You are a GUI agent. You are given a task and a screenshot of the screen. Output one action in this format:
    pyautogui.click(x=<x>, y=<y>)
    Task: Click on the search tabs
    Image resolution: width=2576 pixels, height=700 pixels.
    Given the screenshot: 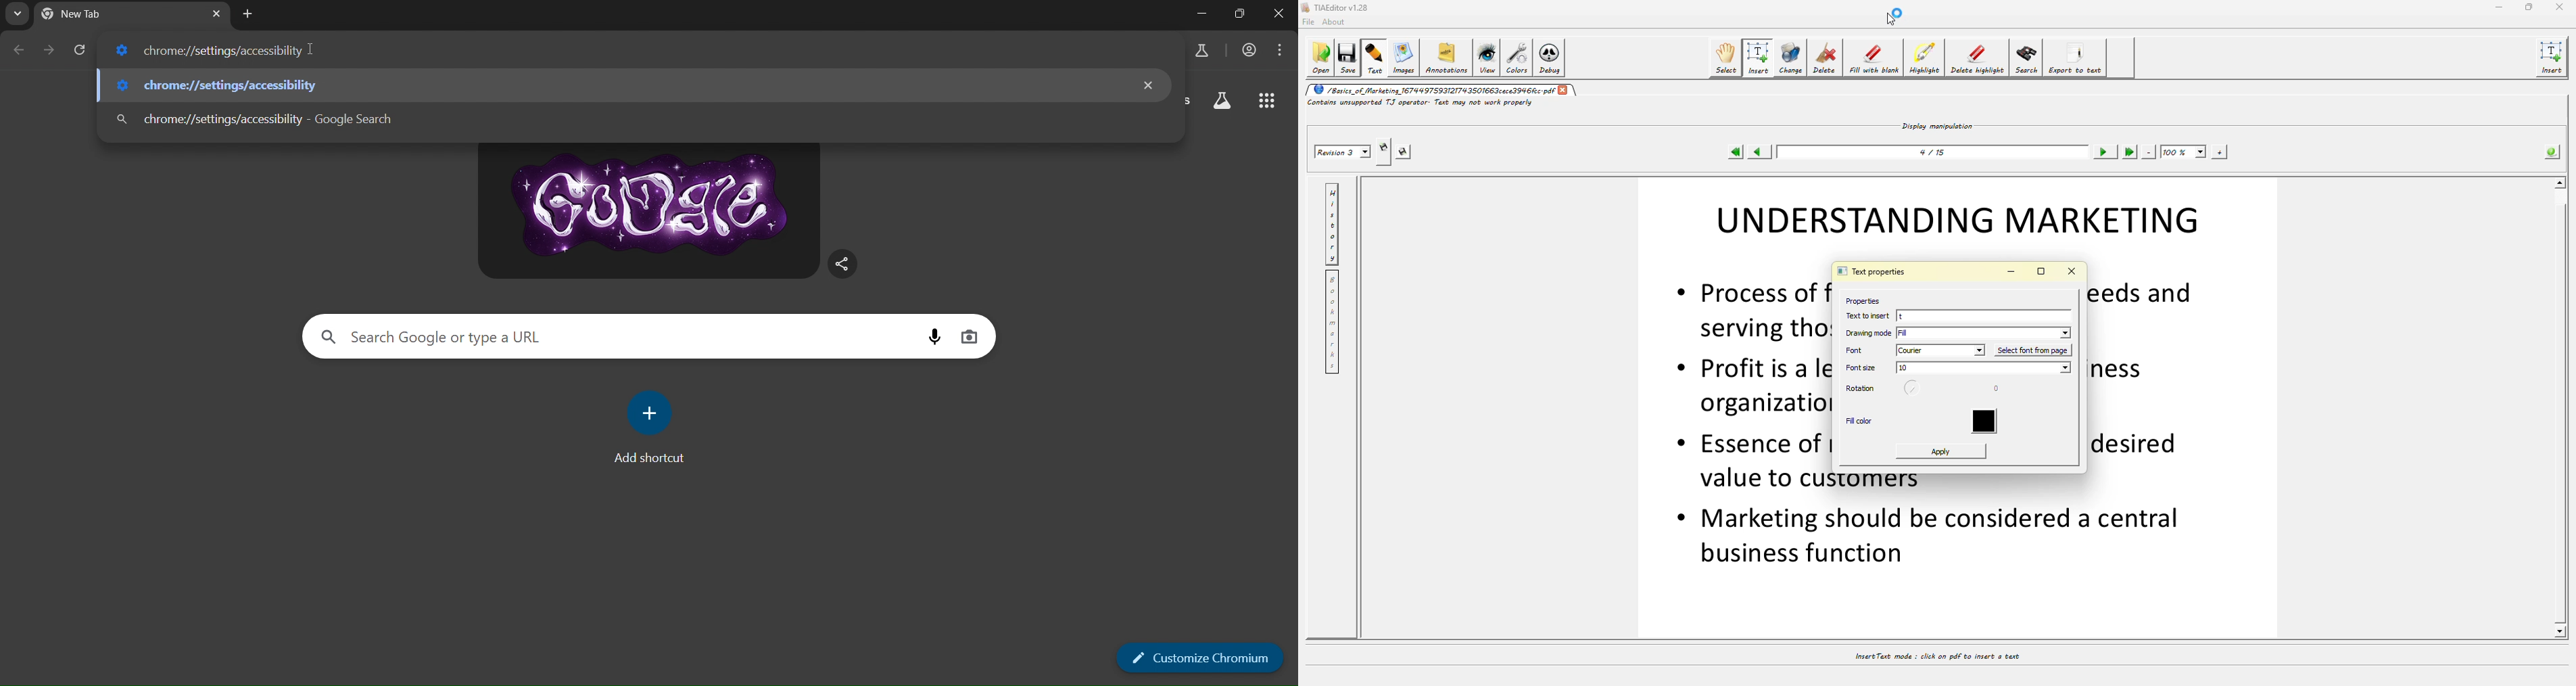 What is the action you would take?
    pyautogui.click(x=16, y=16)
    